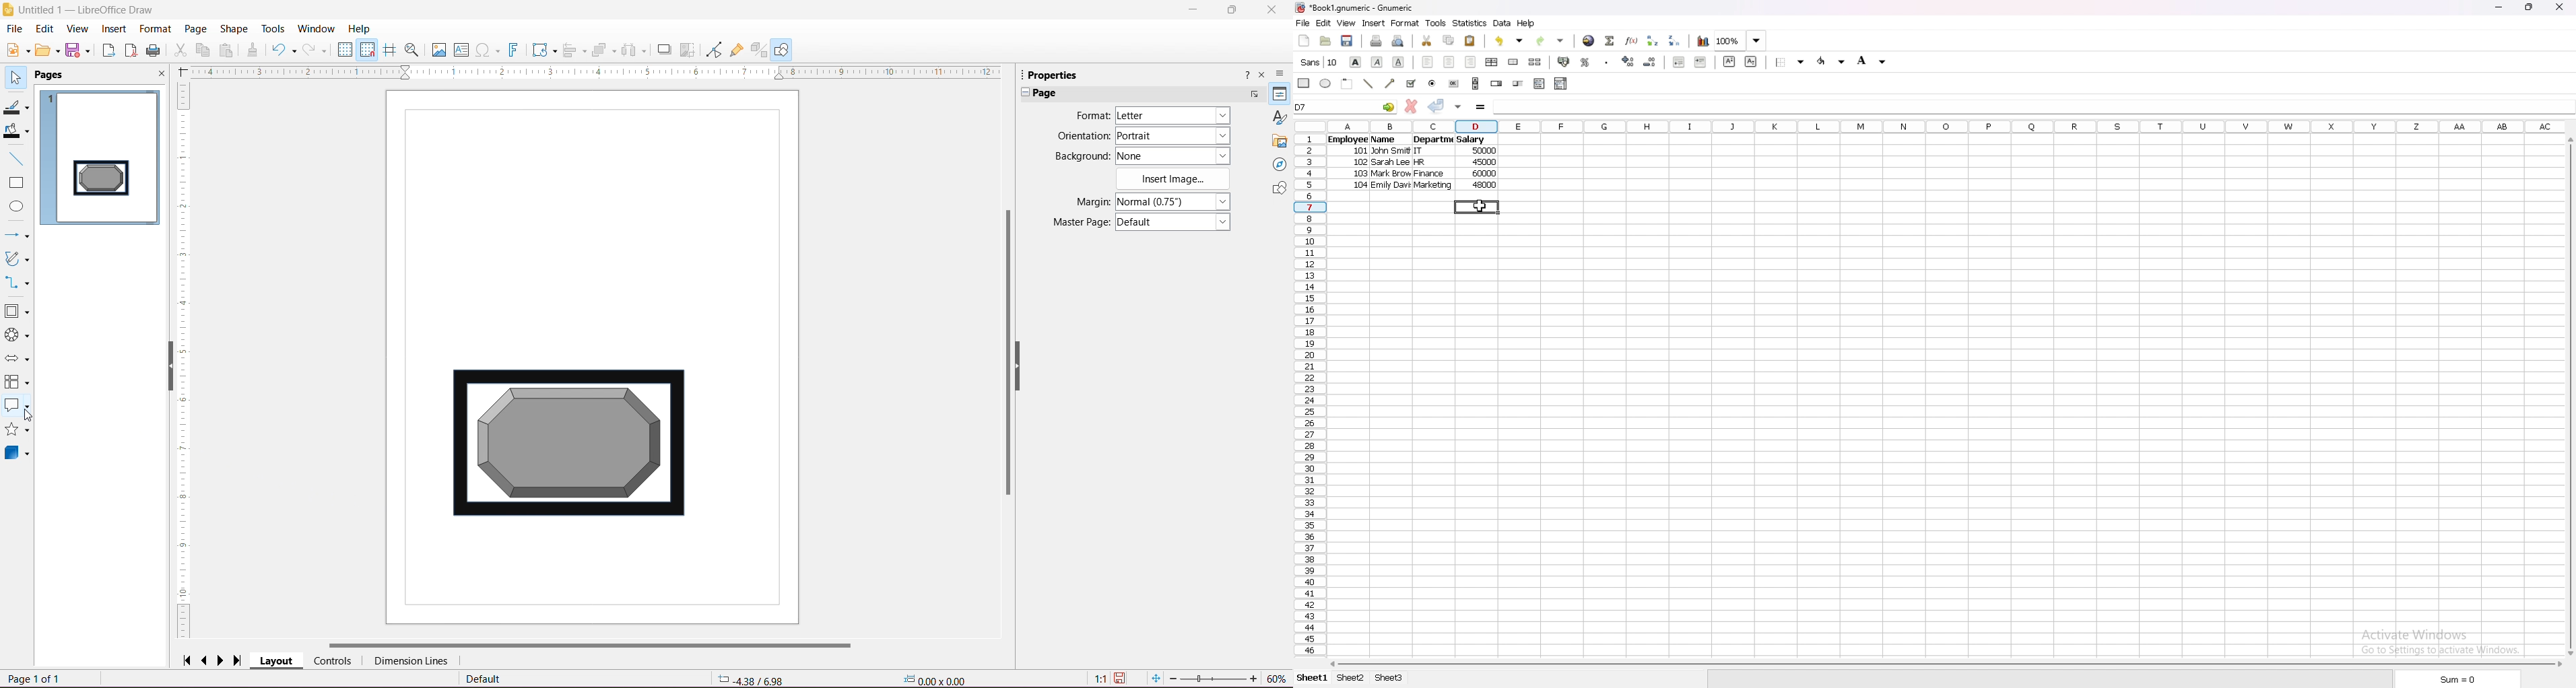 This screenshot has height=700, width=2576. What do you see at coordinates (1347, 41) in the screenshot?
I see `save` at bounding box center [1347, 41].